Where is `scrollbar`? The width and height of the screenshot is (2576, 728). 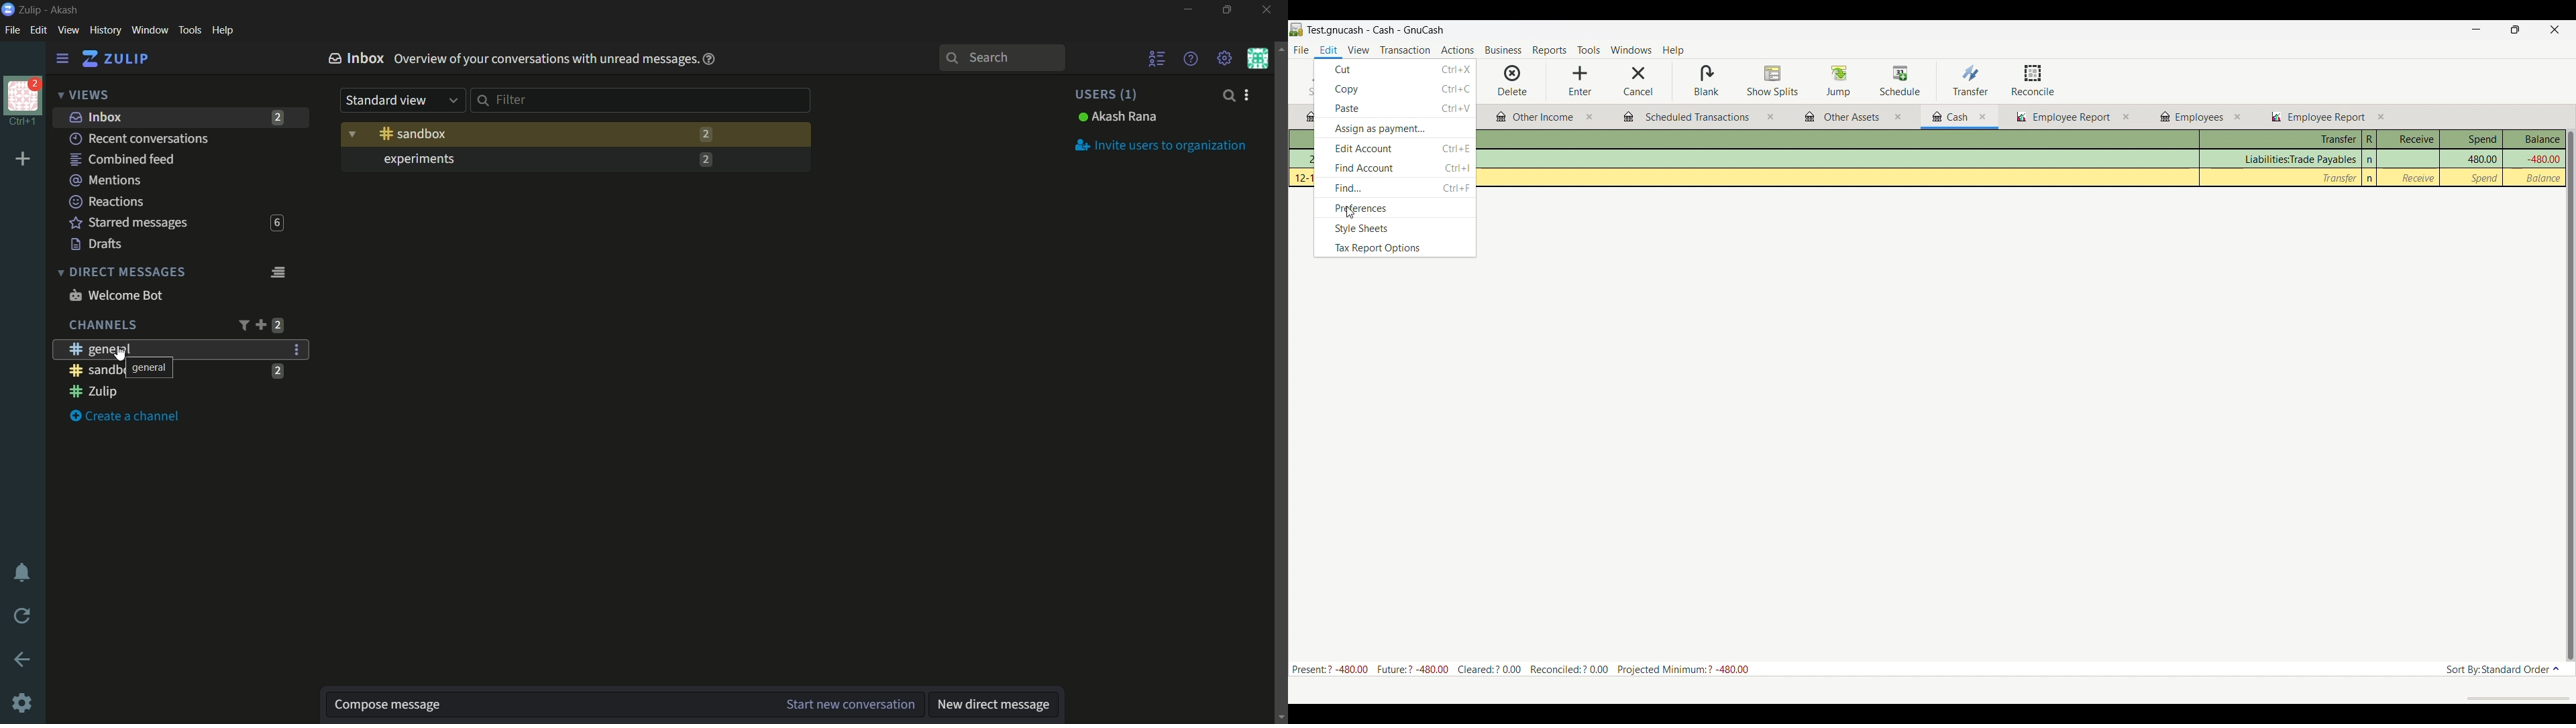
scrollbar is located at coordinates (2570, 396).